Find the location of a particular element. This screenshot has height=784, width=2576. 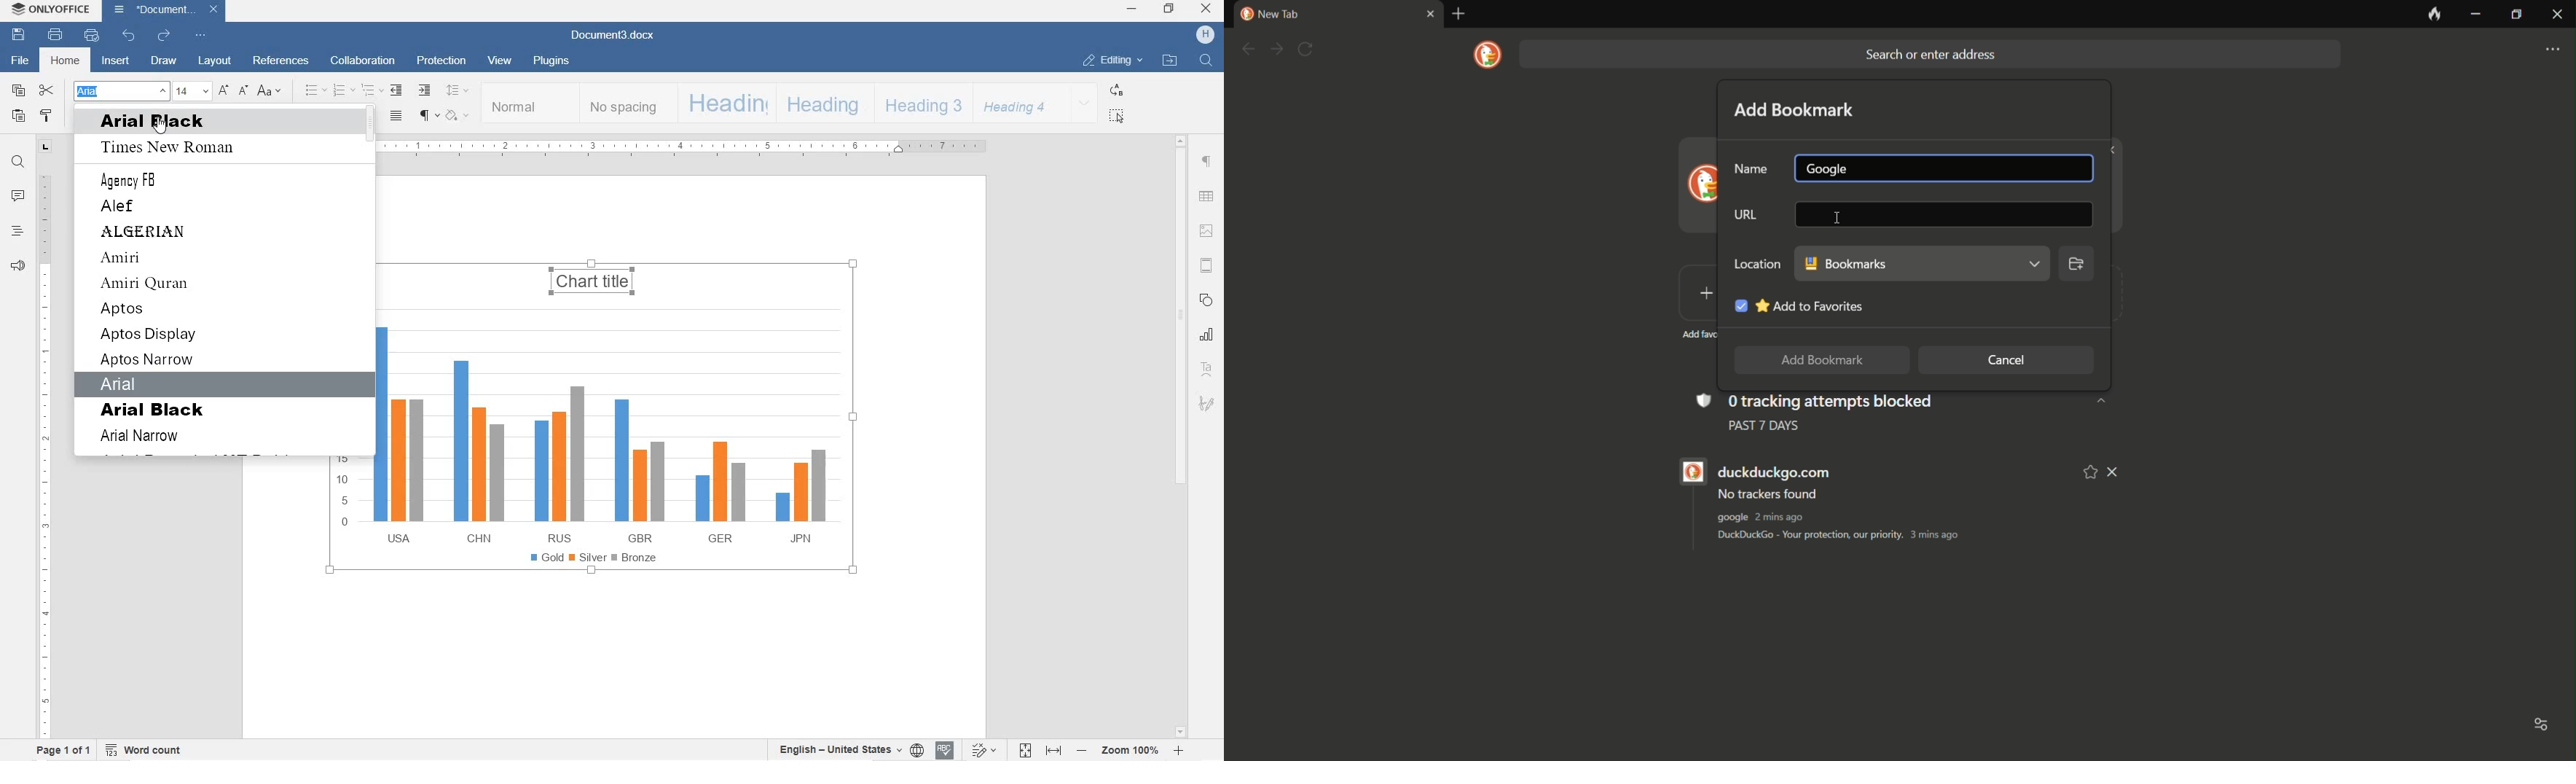

FONT NAME is located at coordinates (120, 91).